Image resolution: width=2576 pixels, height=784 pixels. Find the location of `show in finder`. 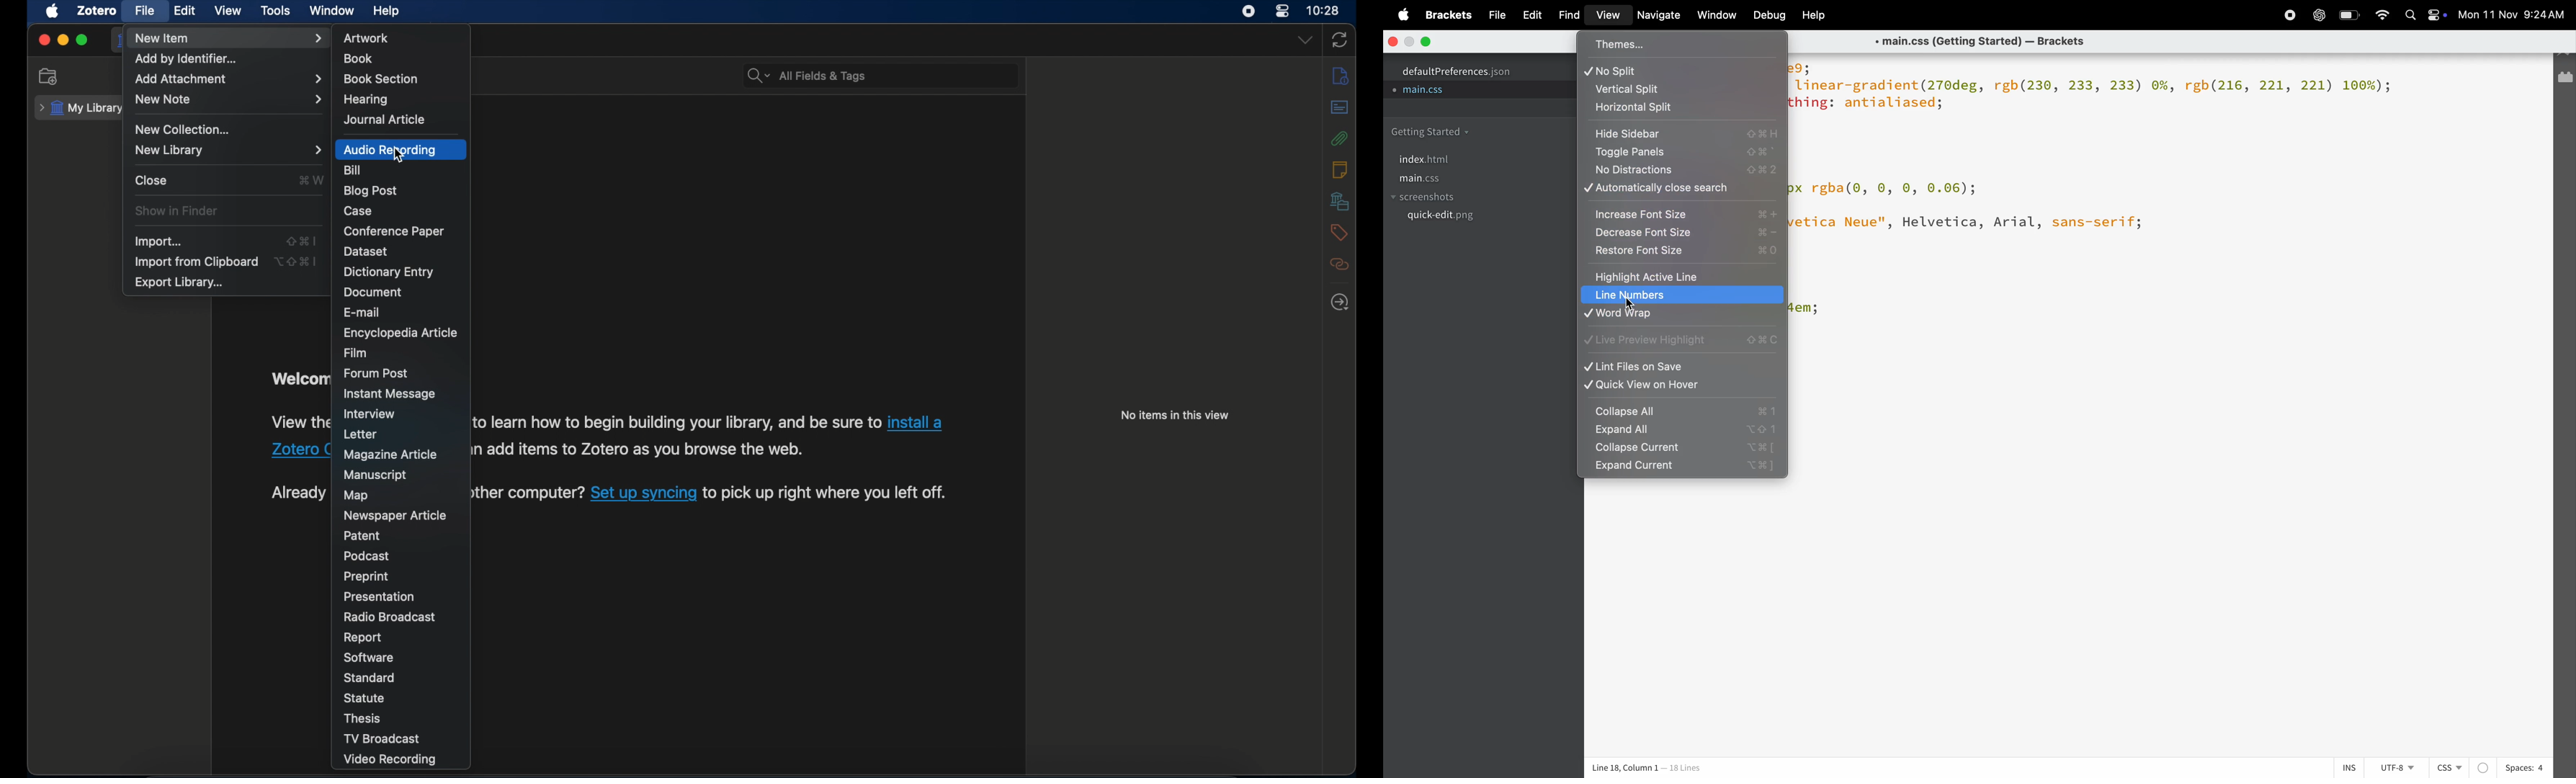

show in finder is located at coordinates (178, 211).